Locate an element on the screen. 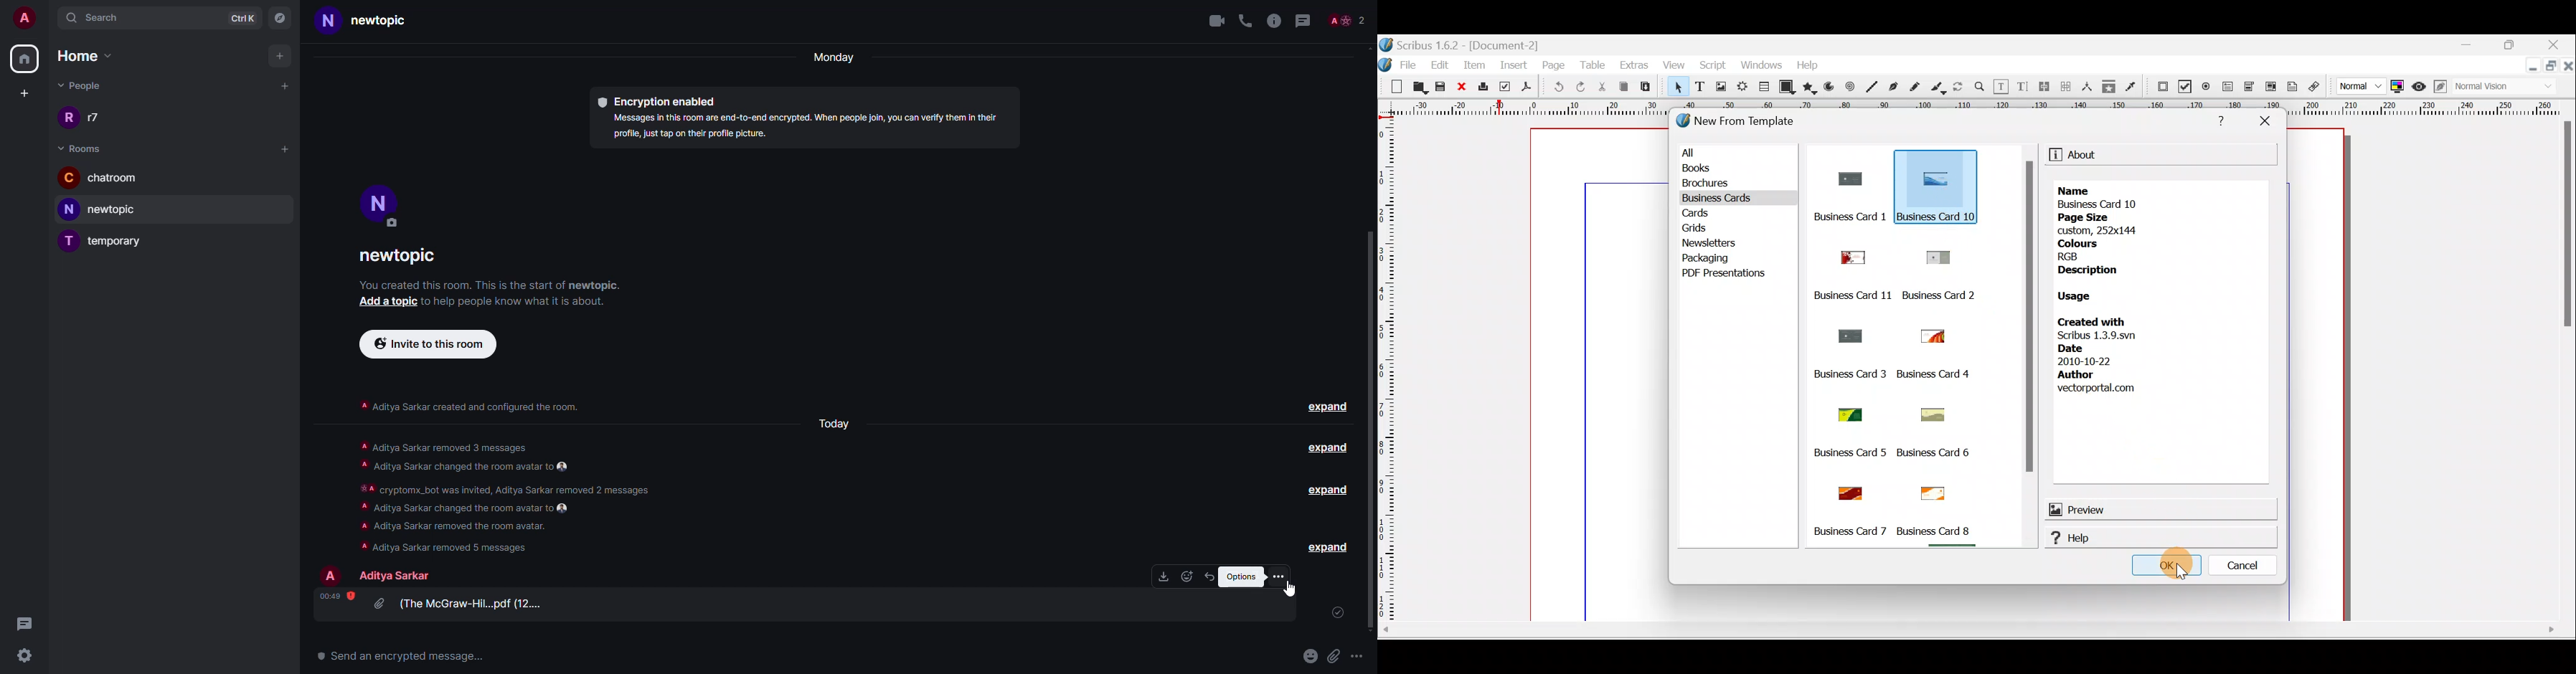 The height and width of the screenshot is (700, 2576). Date is located at coordinates (2072, 348).